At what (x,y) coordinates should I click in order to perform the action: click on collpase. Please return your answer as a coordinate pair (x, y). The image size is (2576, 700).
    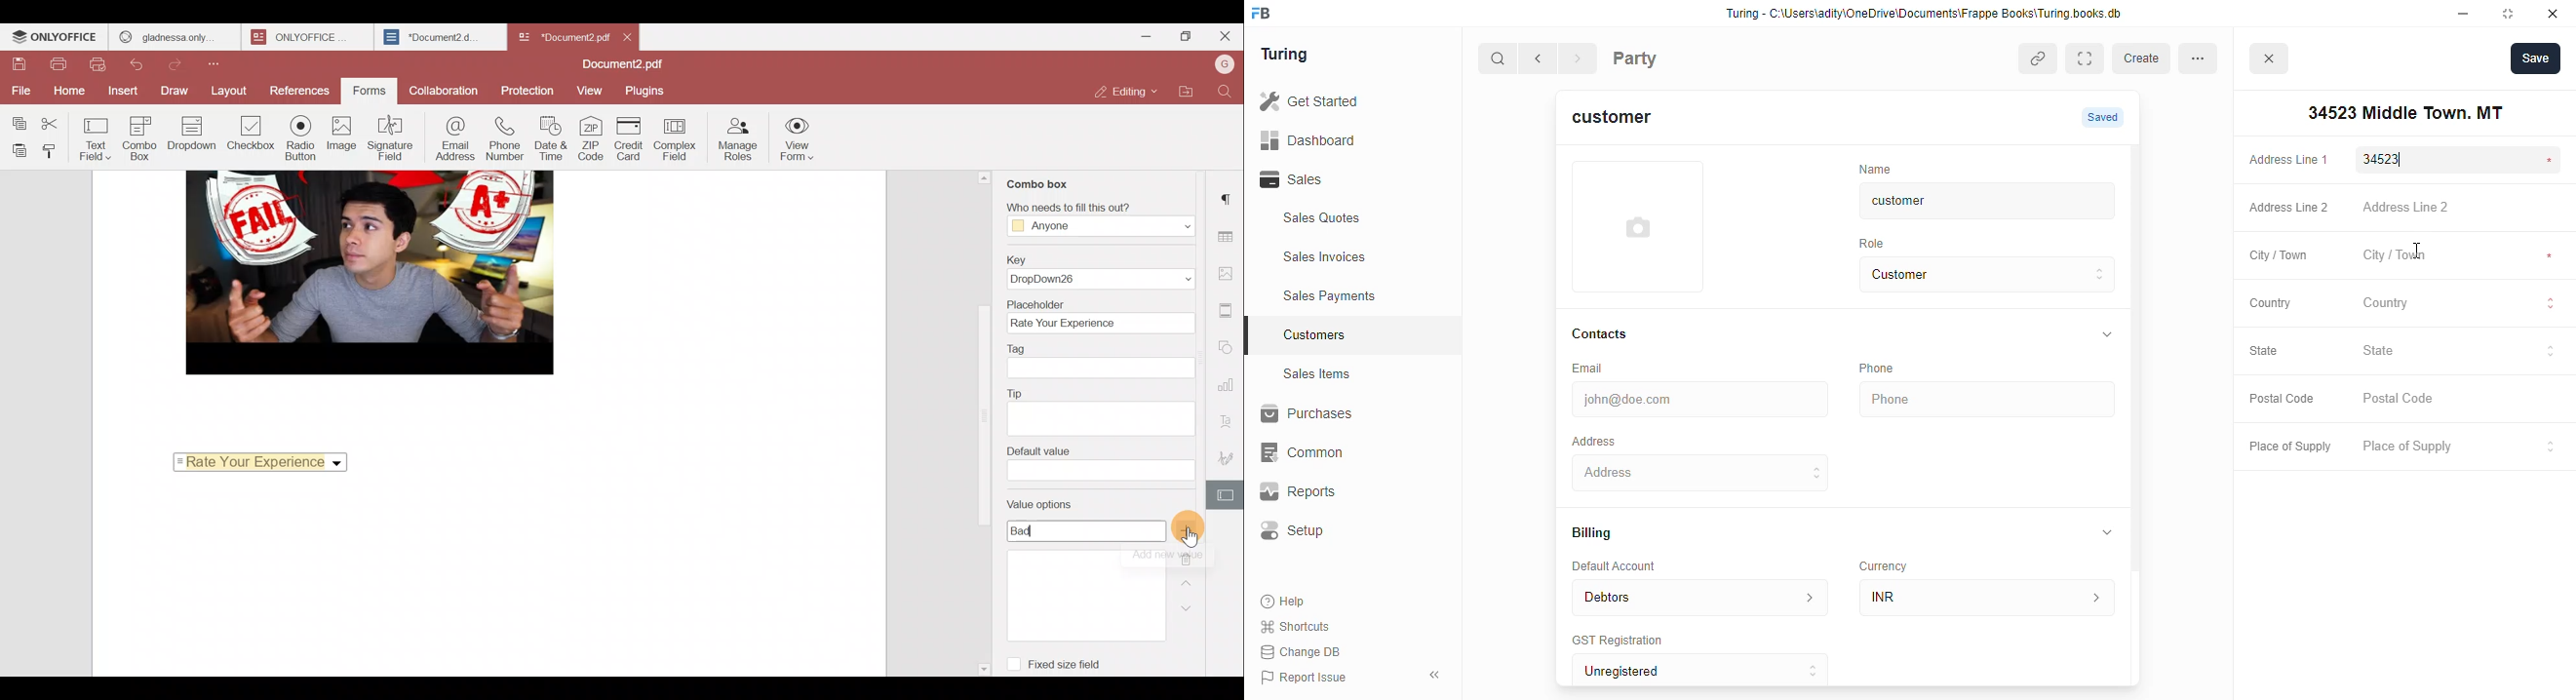
    Looking at the image, I should click on (1434, 675).